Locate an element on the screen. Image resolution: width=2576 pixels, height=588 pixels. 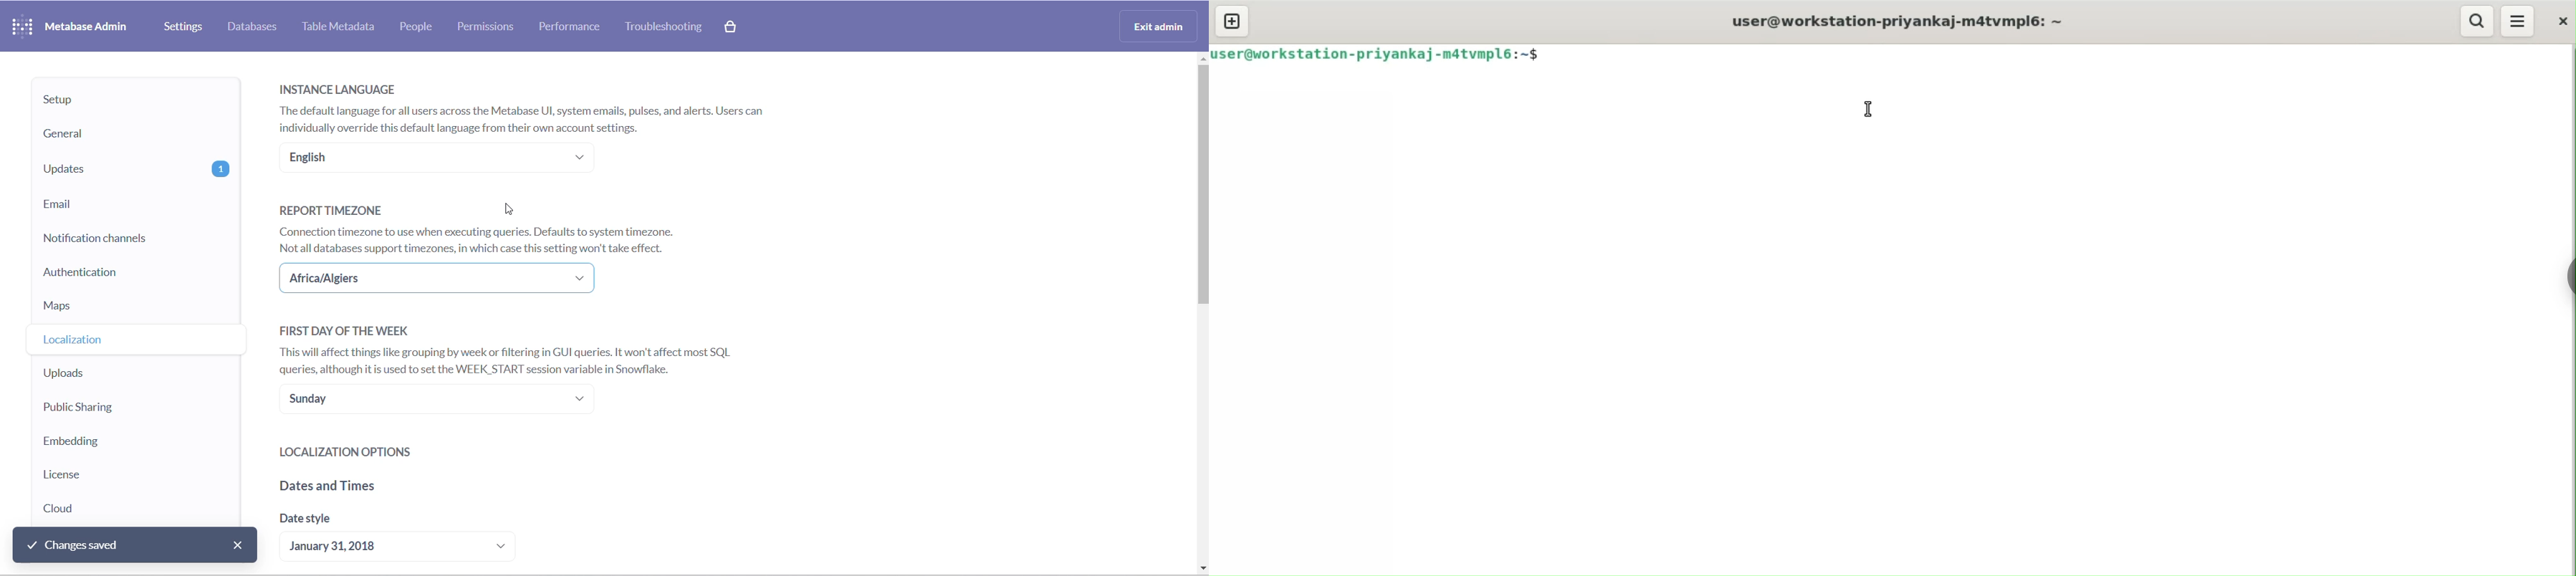
DATABSES is located at coordinates (254, 27).